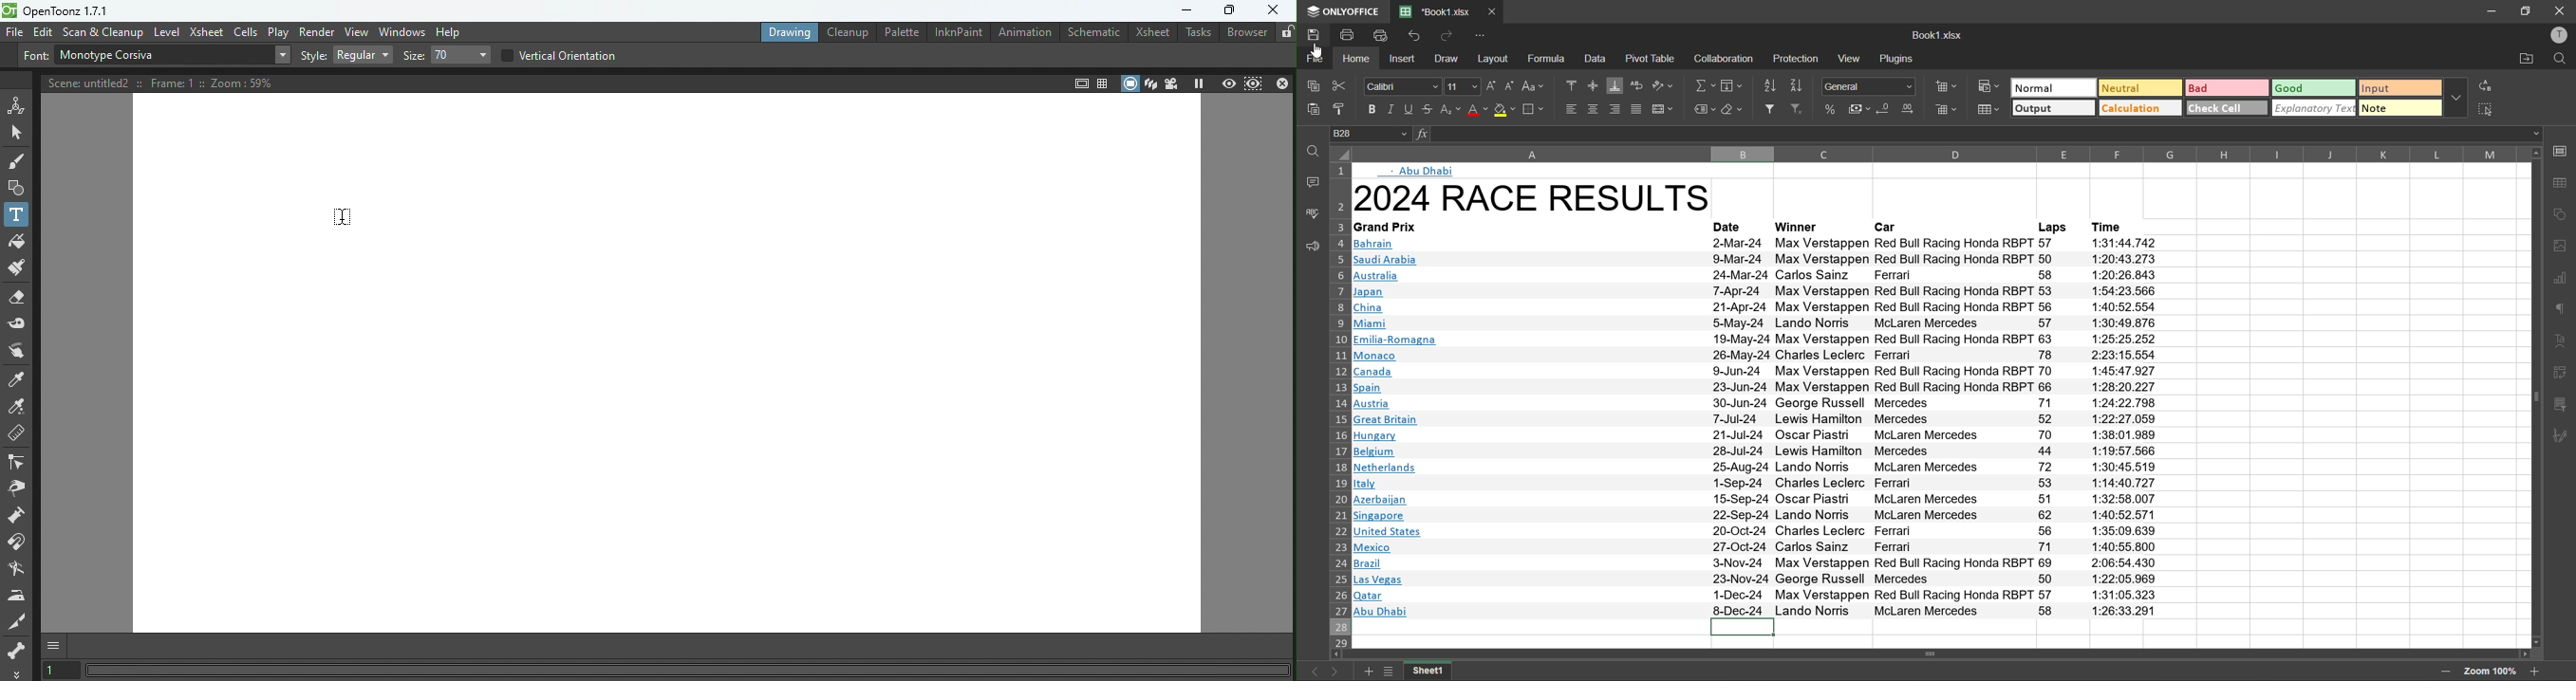  What do you see at coordinates (1081, 81) in the screenshot?
I see `Safe area` at bounding box center [1081, 81].